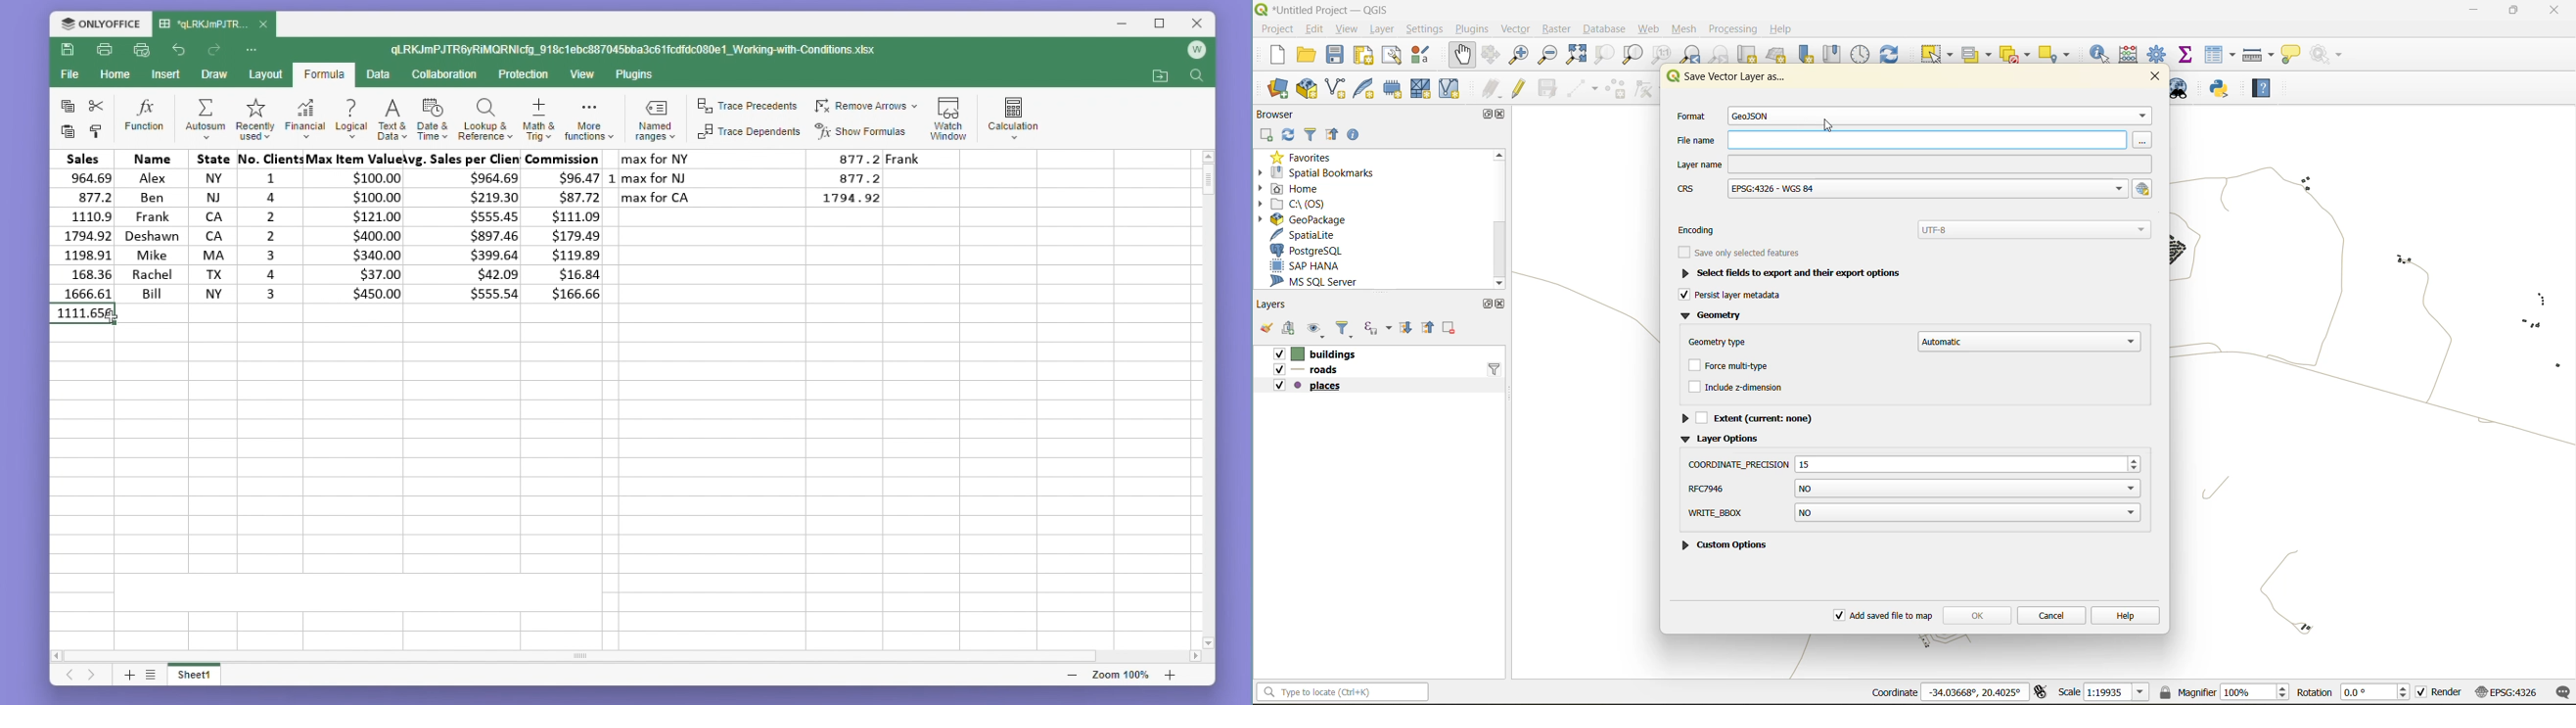  Describe the element at coordinates (2162, 77) in the screenshot. I see `close` at that location.